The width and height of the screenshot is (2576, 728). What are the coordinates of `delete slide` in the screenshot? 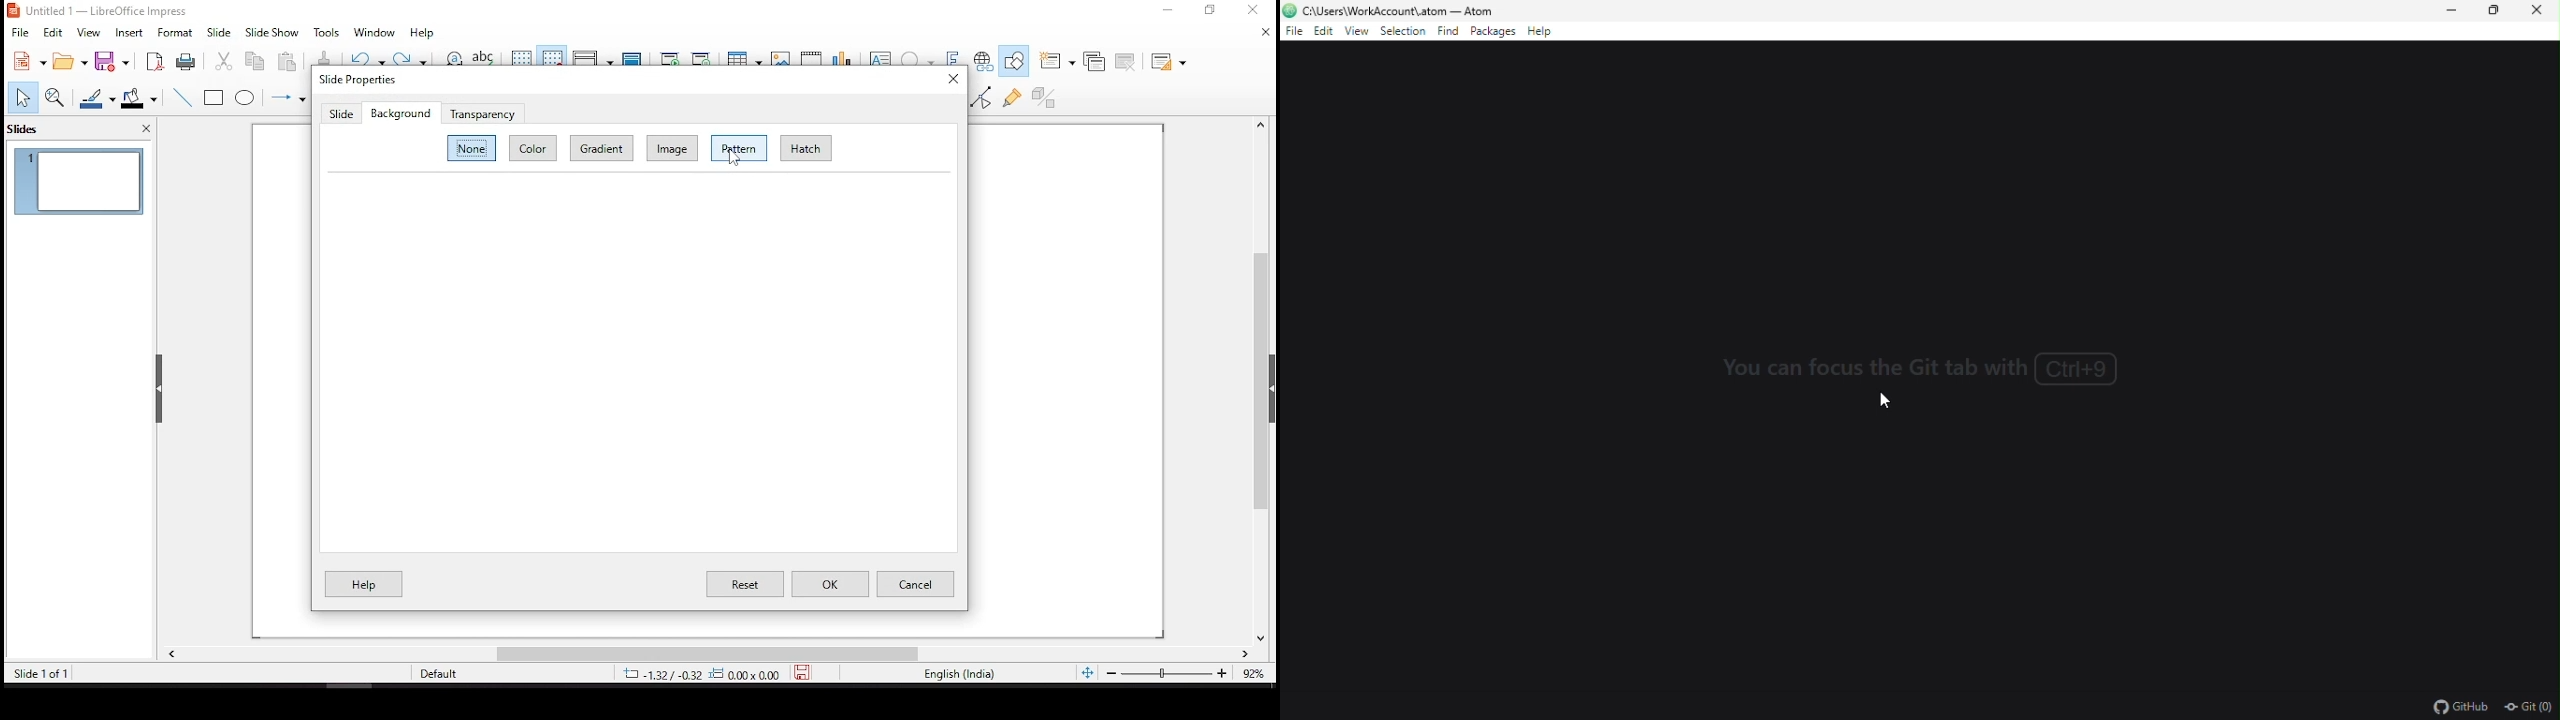 It's located at (1123, 60).